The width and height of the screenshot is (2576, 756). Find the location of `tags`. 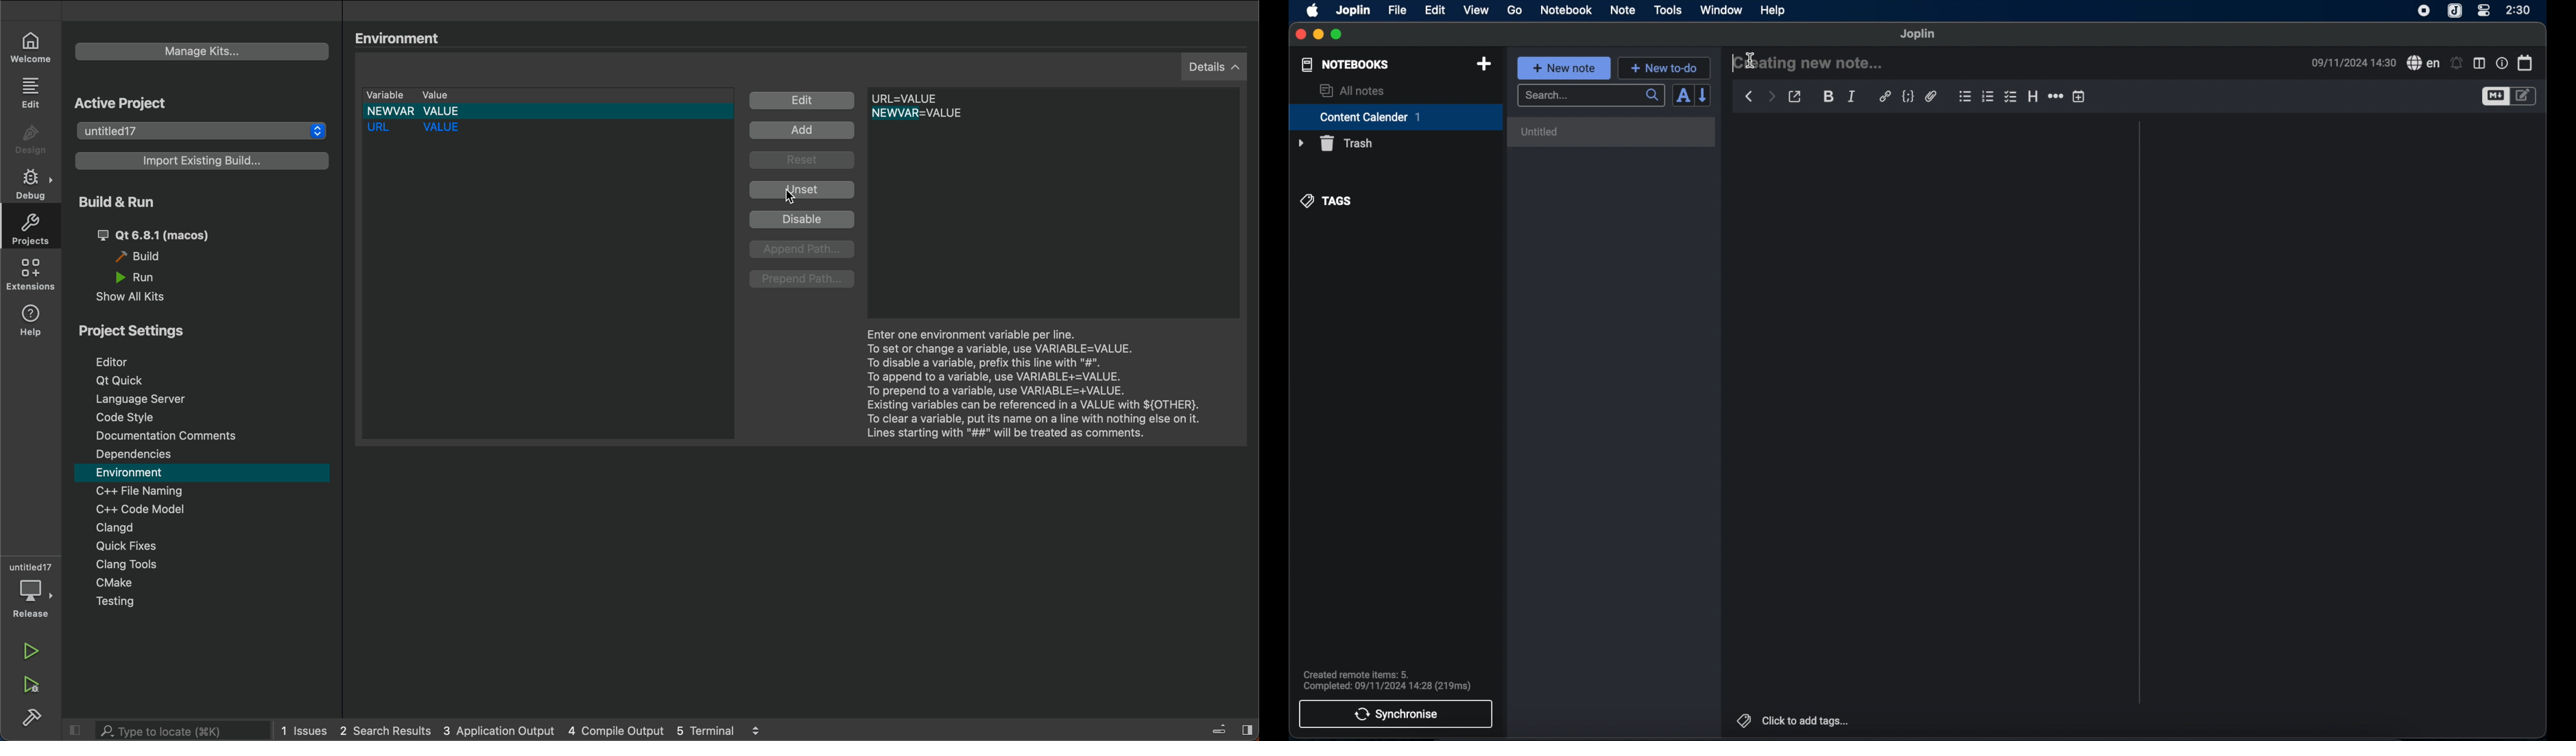

tags is located at coordinates (1326, 201).